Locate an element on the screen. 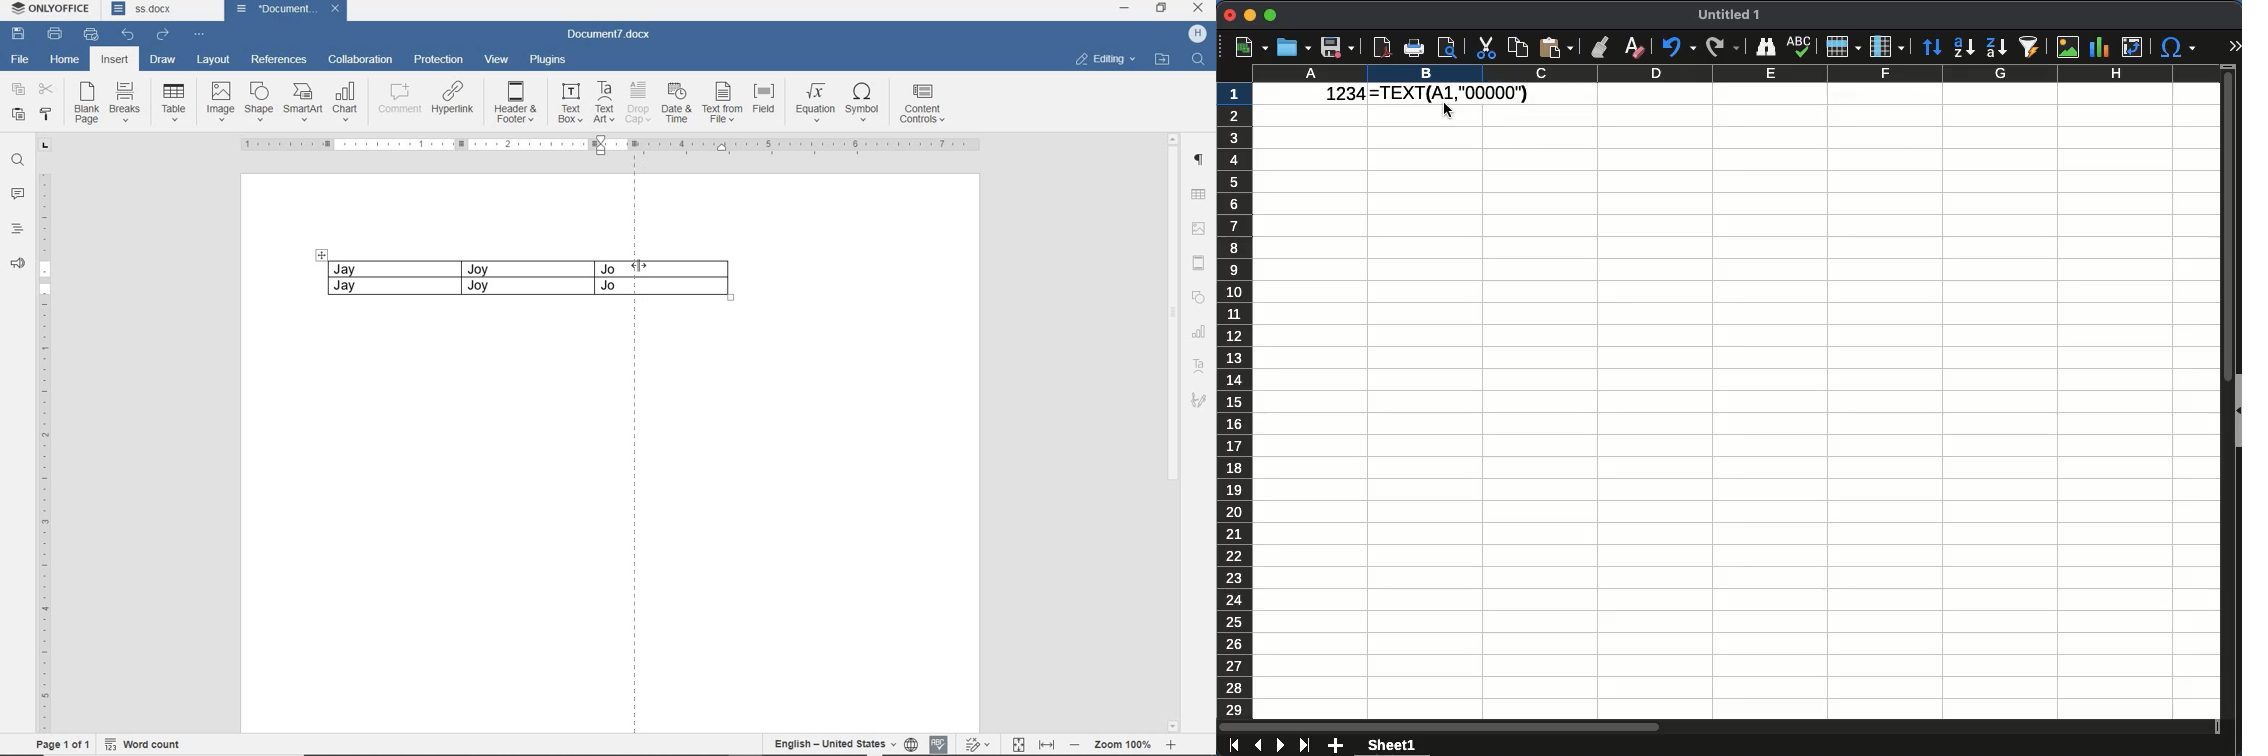 This screenshot has height=756, width=2268. dragger is located at coordinates (322, 254).